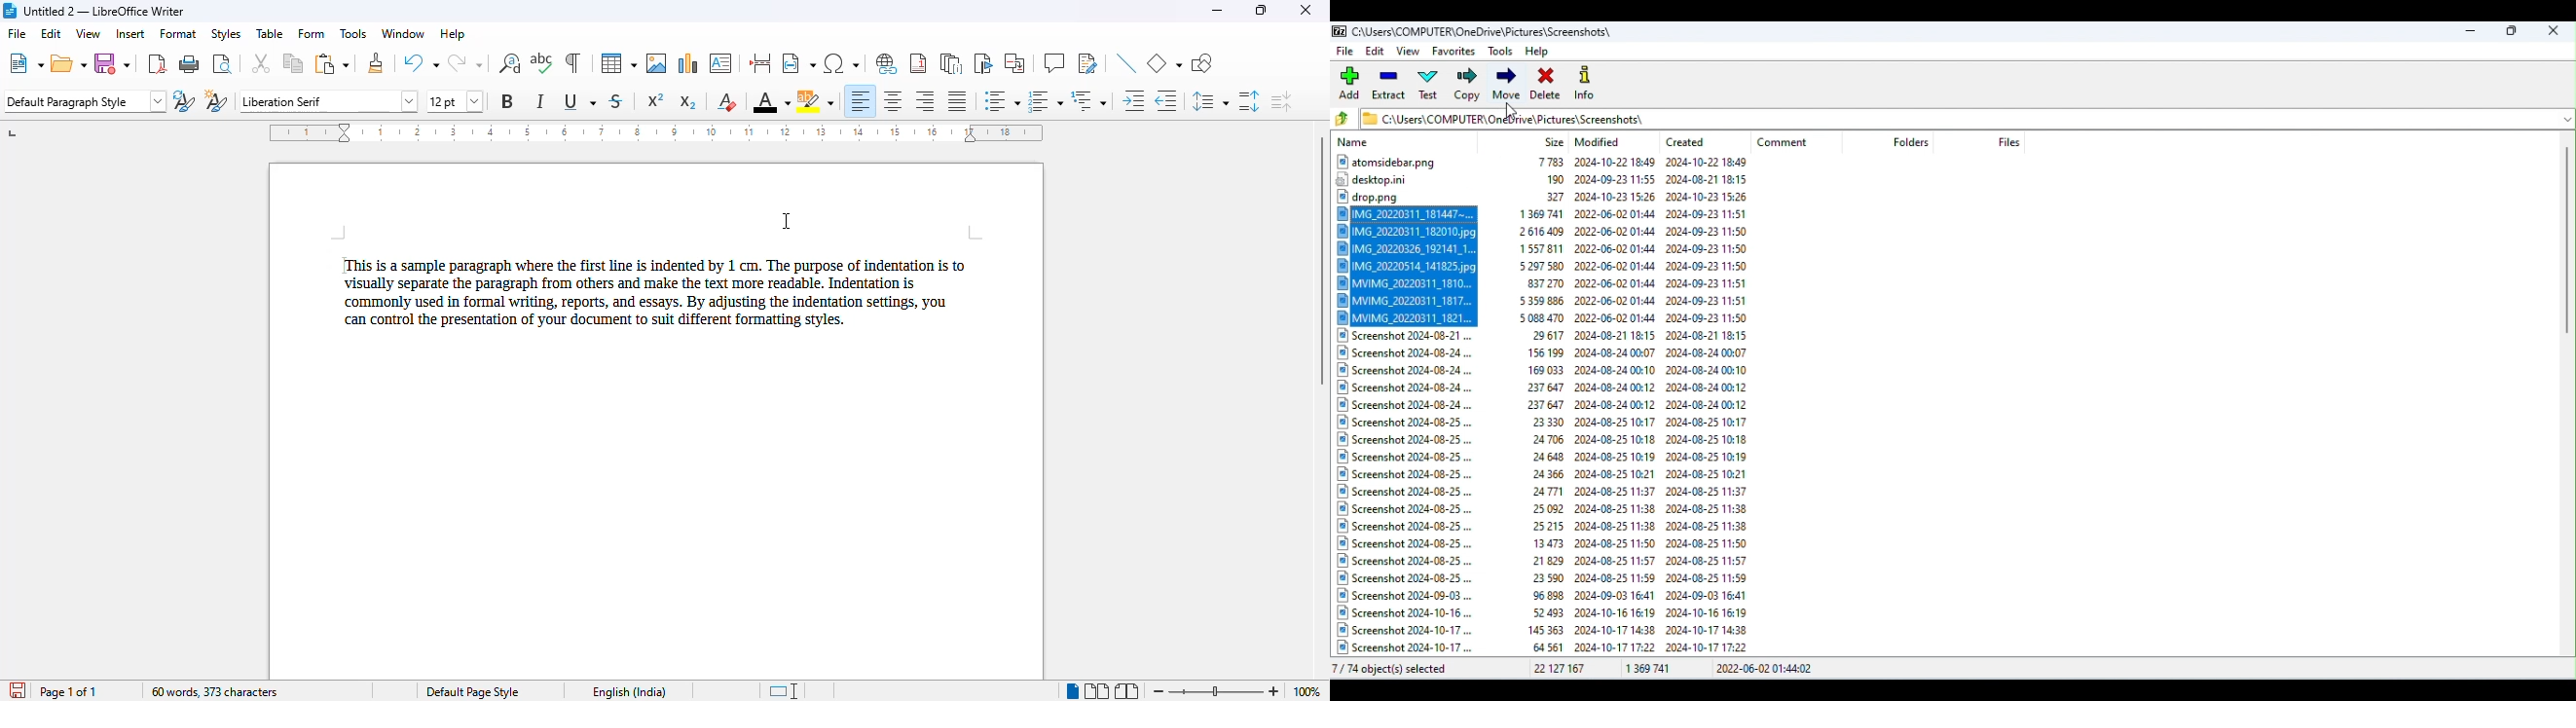 This screenshot has height=728, width=2576. Describe the element at coordinates (579, 100) in the screenshot. I see `underline` at that location.